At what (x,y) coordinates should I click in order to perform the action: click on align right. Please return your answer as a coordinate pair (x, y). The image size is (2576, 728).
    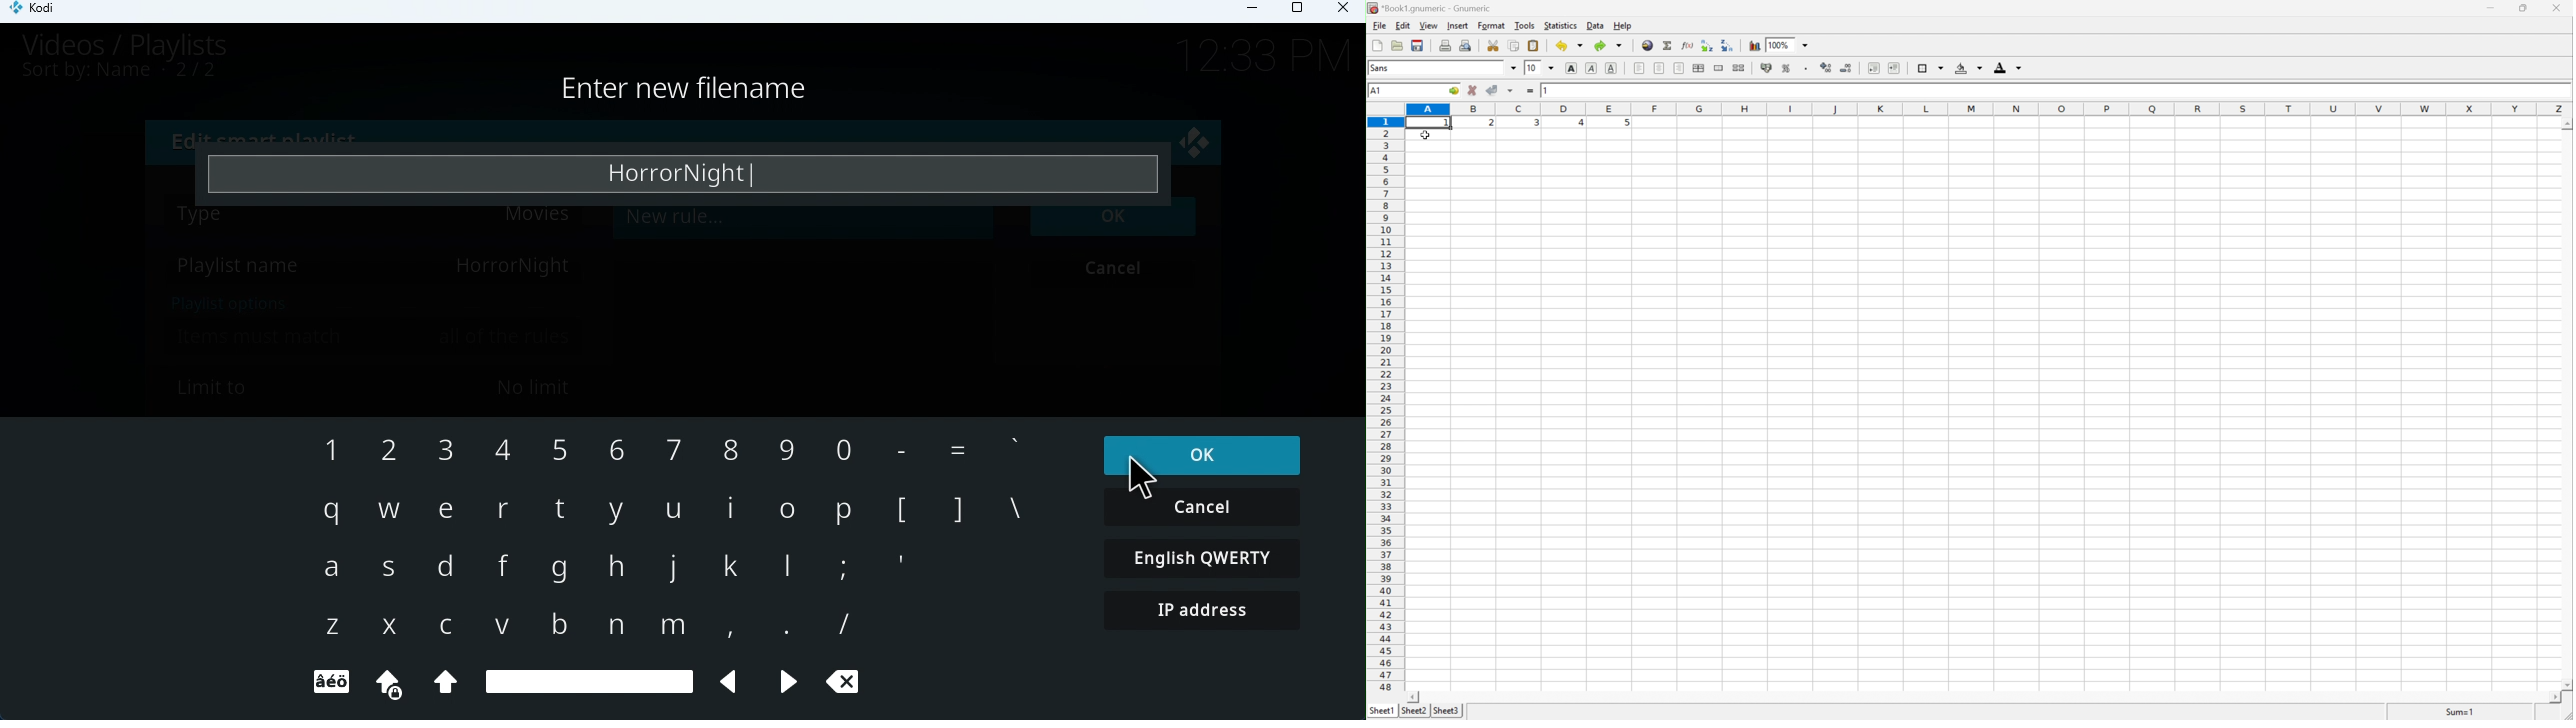
    Looking at the image, I should click on (1679, 68).